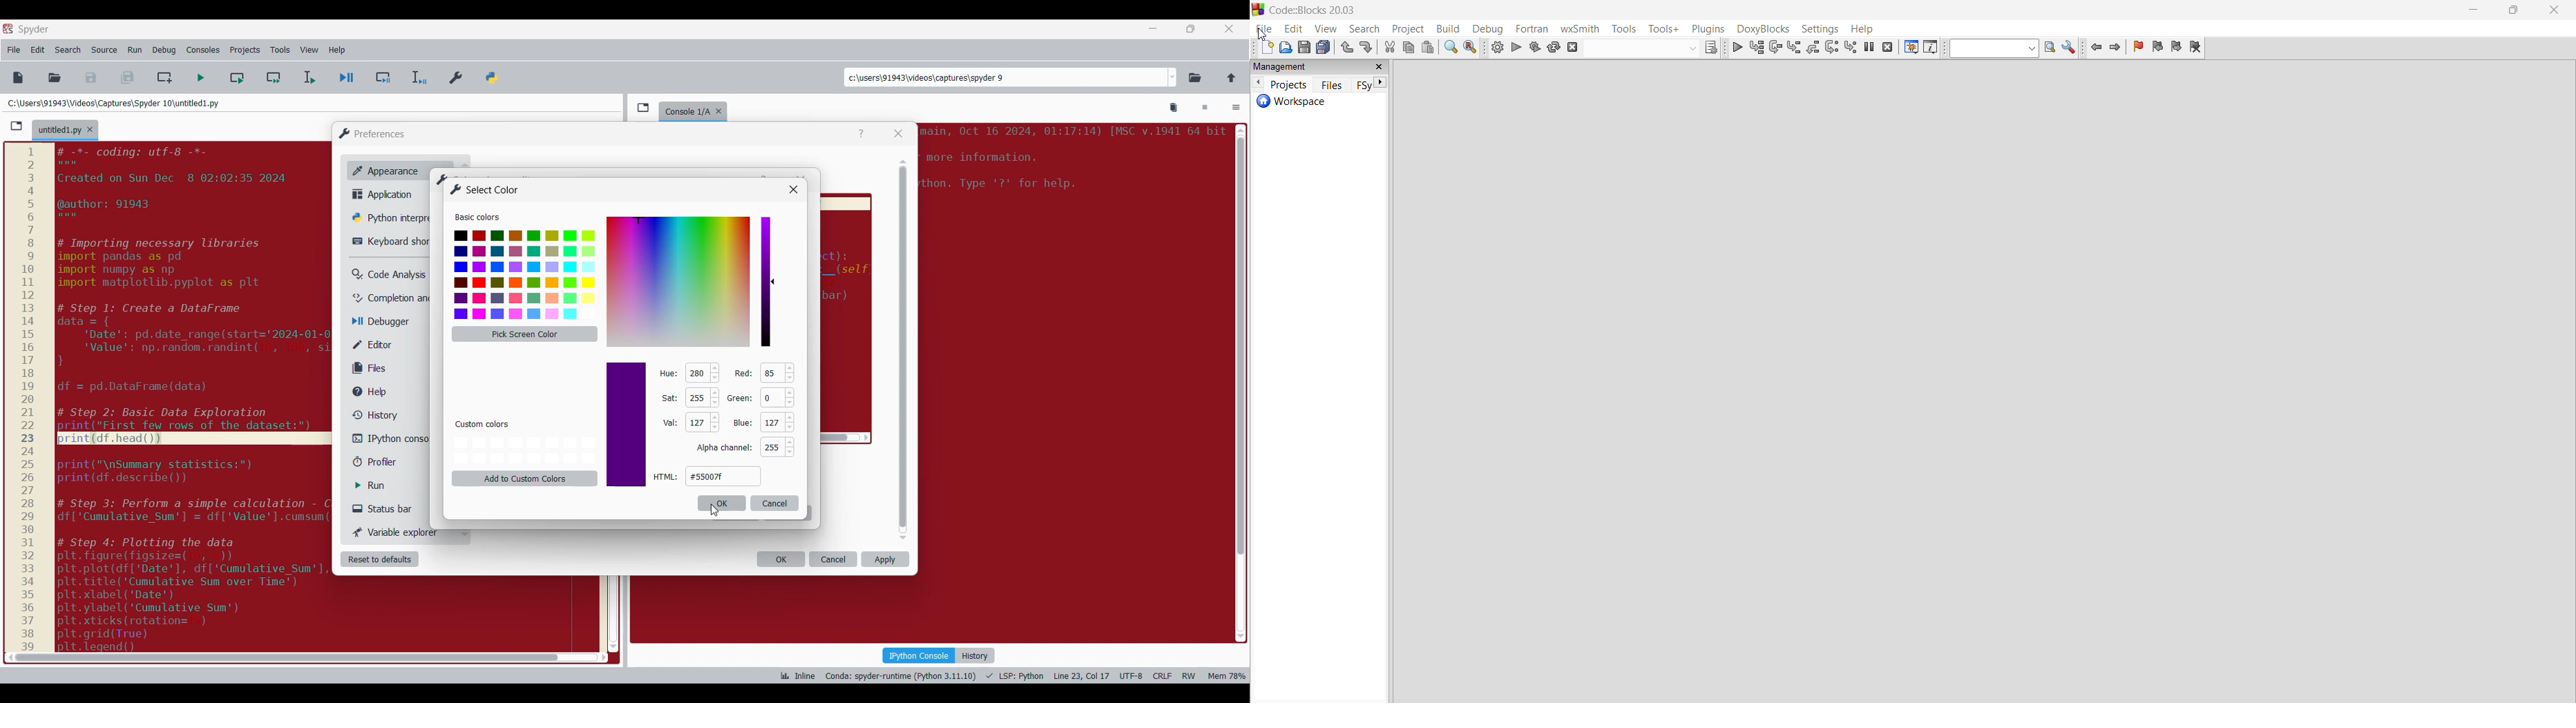 This screenshot has height=728, width=2576. Describe the element at coordinates (387, 462) in the screenshot. I see `Profiler` at that location.